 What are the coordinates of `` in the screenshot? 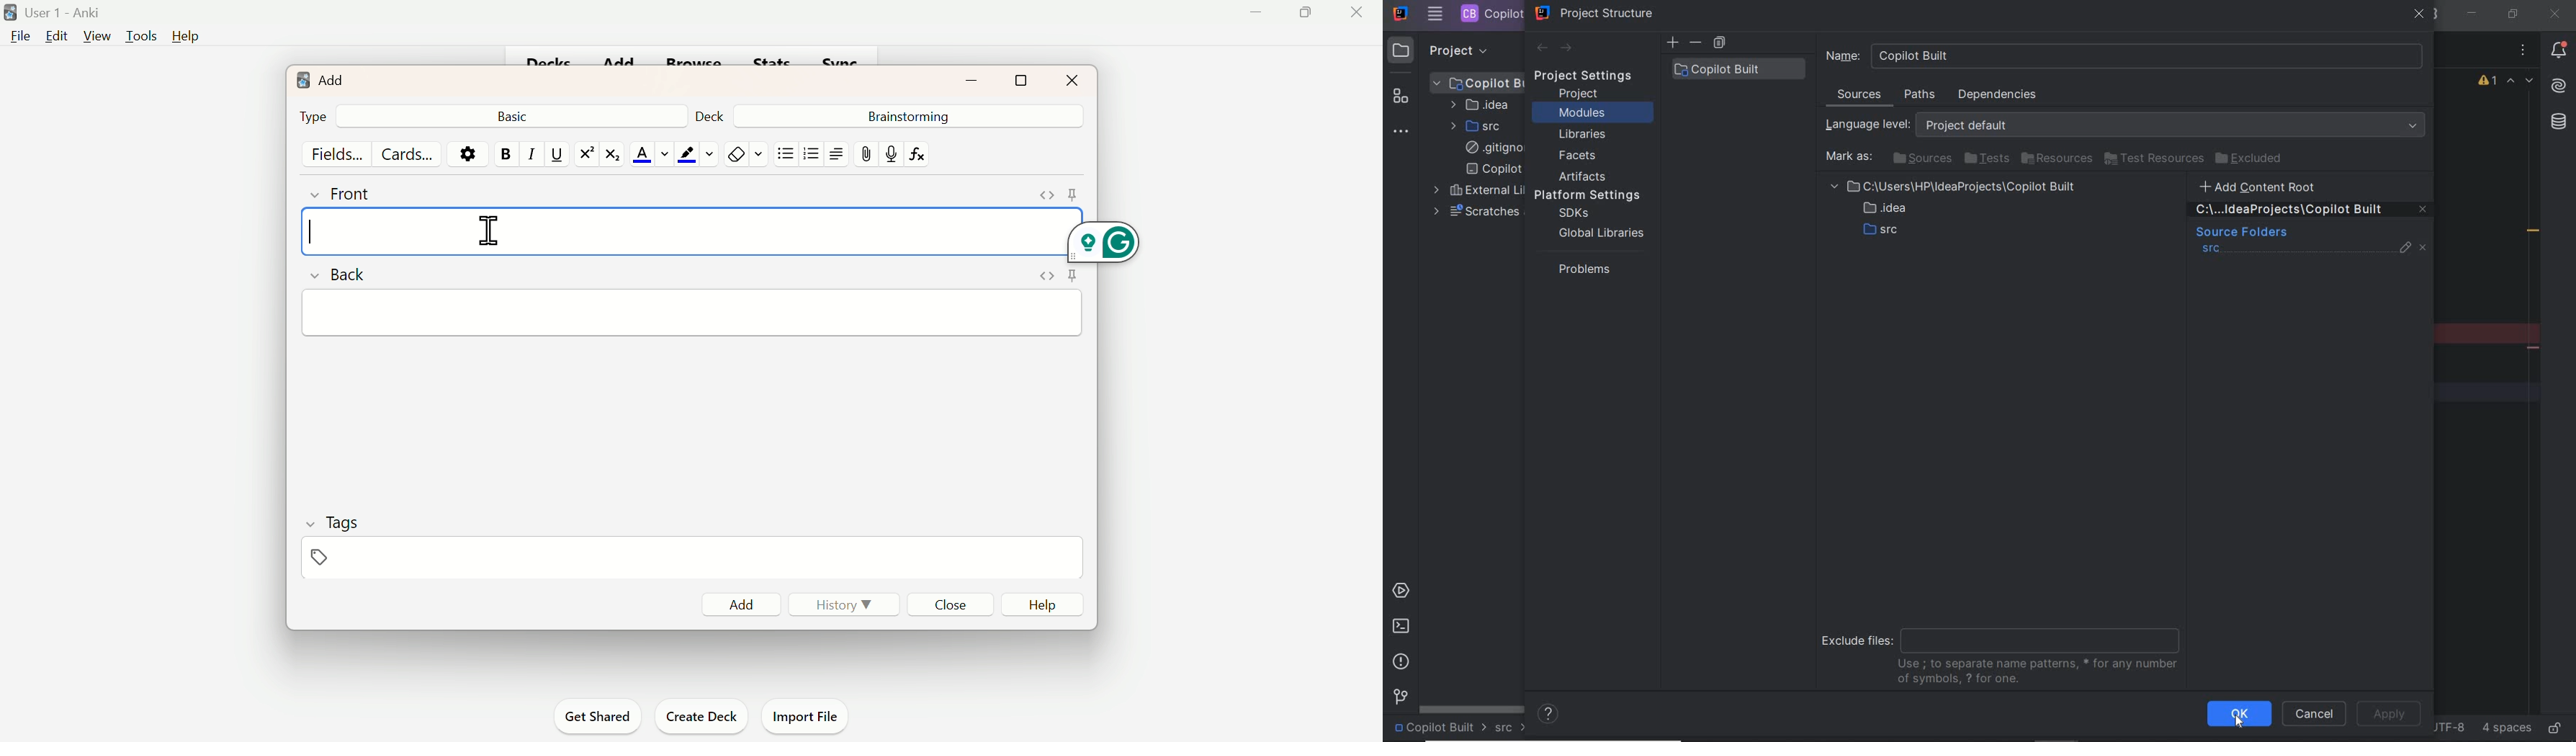 It's located at (761, 153).